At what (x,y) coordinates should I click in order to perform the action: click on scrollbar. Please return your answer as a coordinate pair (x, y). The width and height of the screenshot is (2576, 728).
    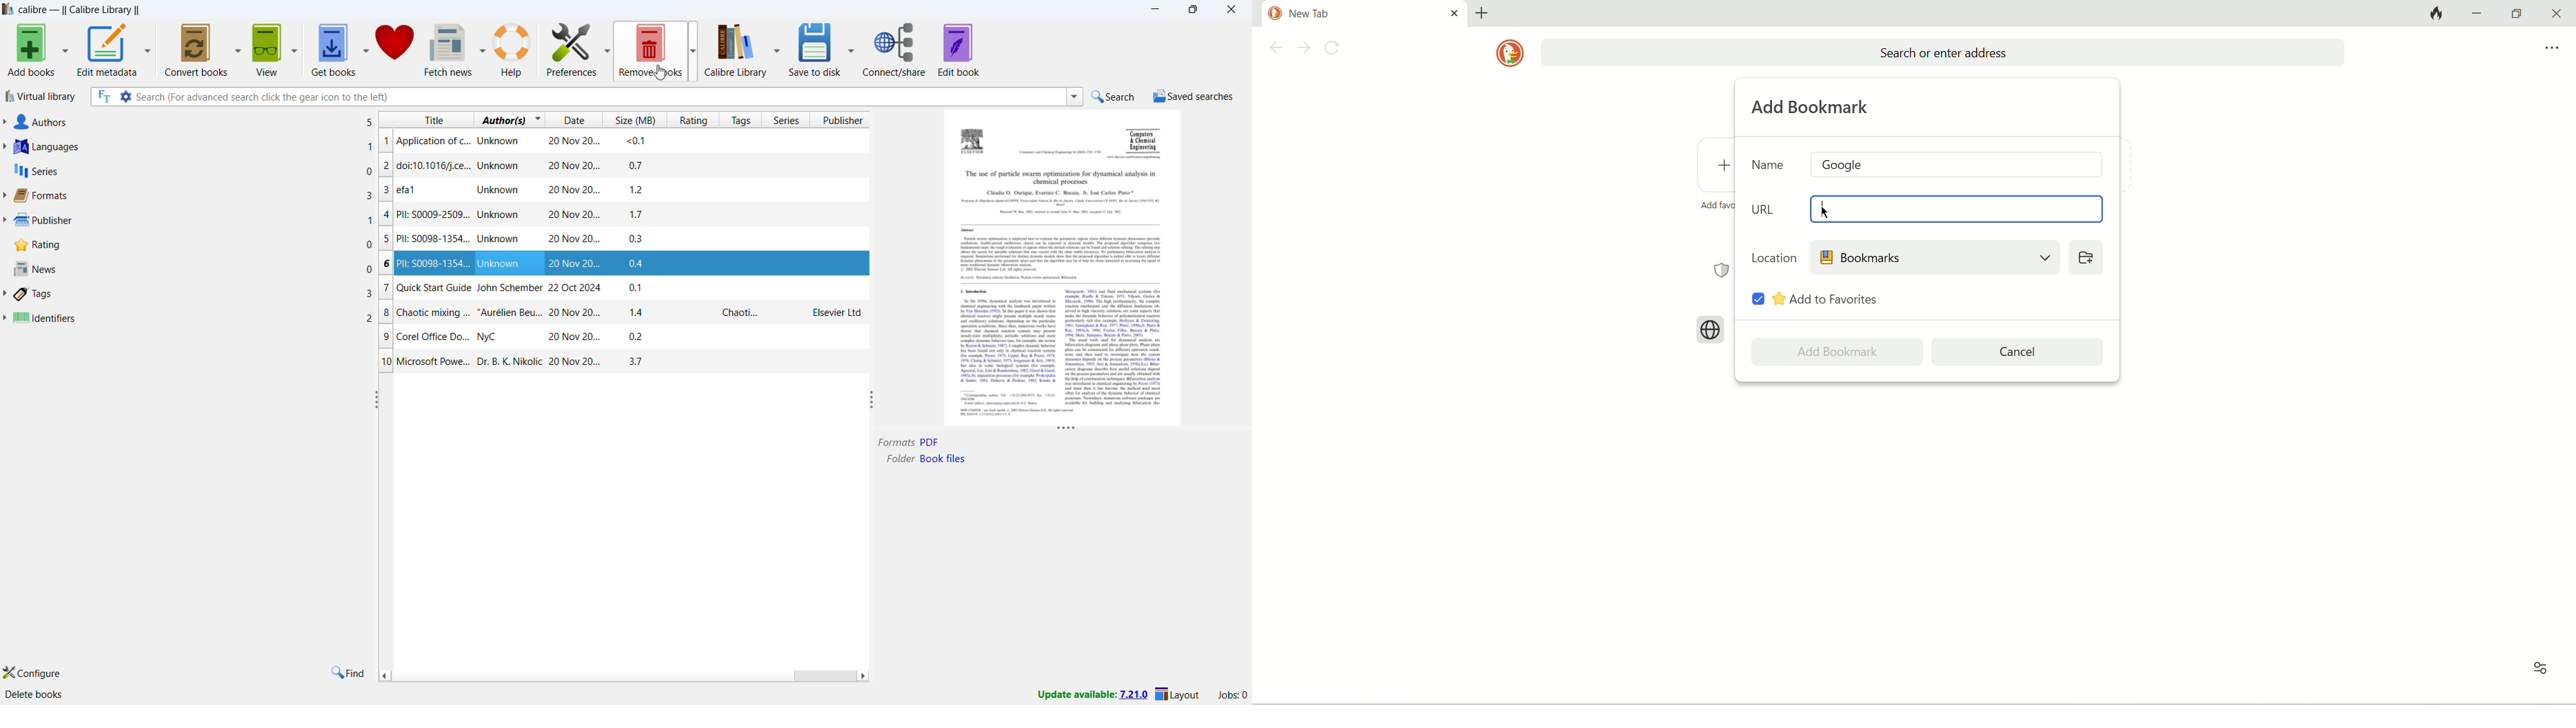
    Looking at the image, I should click on (824, 676).